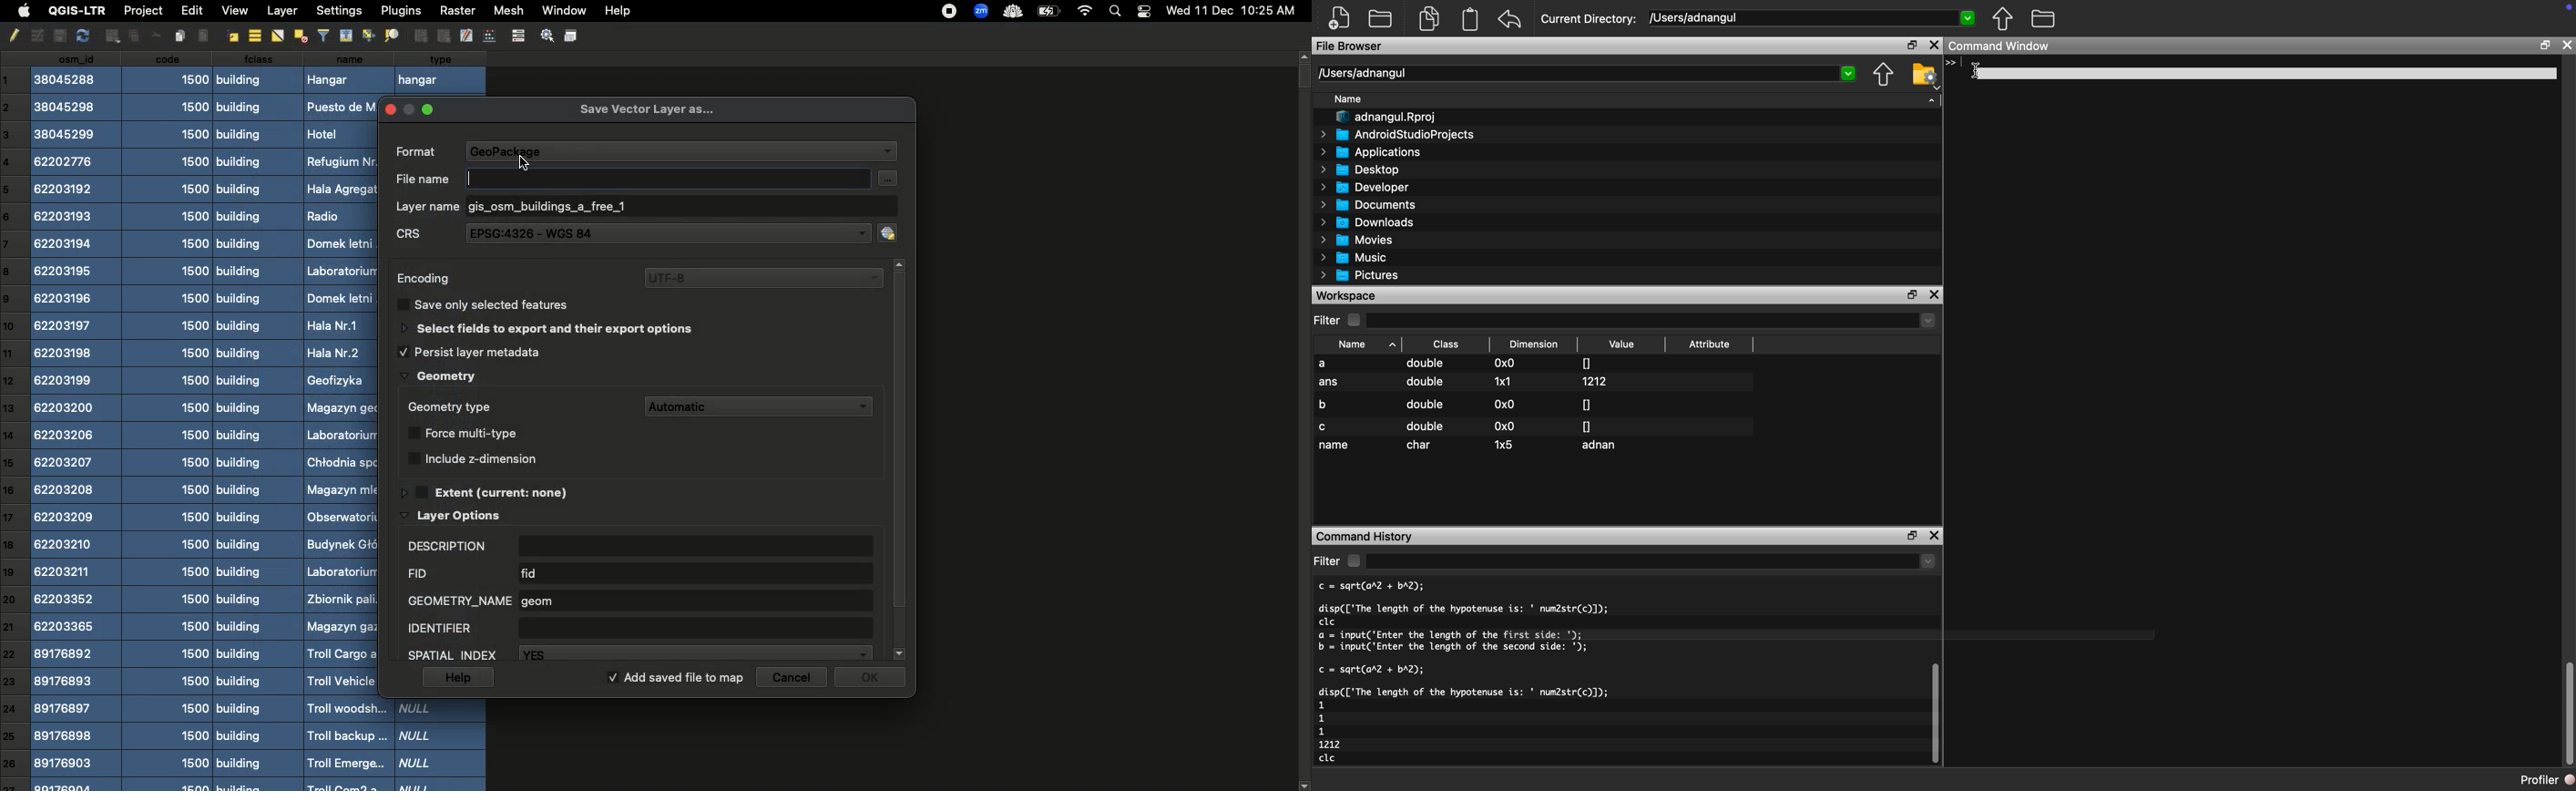 The height and width of the screenshot is (812, 2576). I want to click on cursor, so click(1972, 70).